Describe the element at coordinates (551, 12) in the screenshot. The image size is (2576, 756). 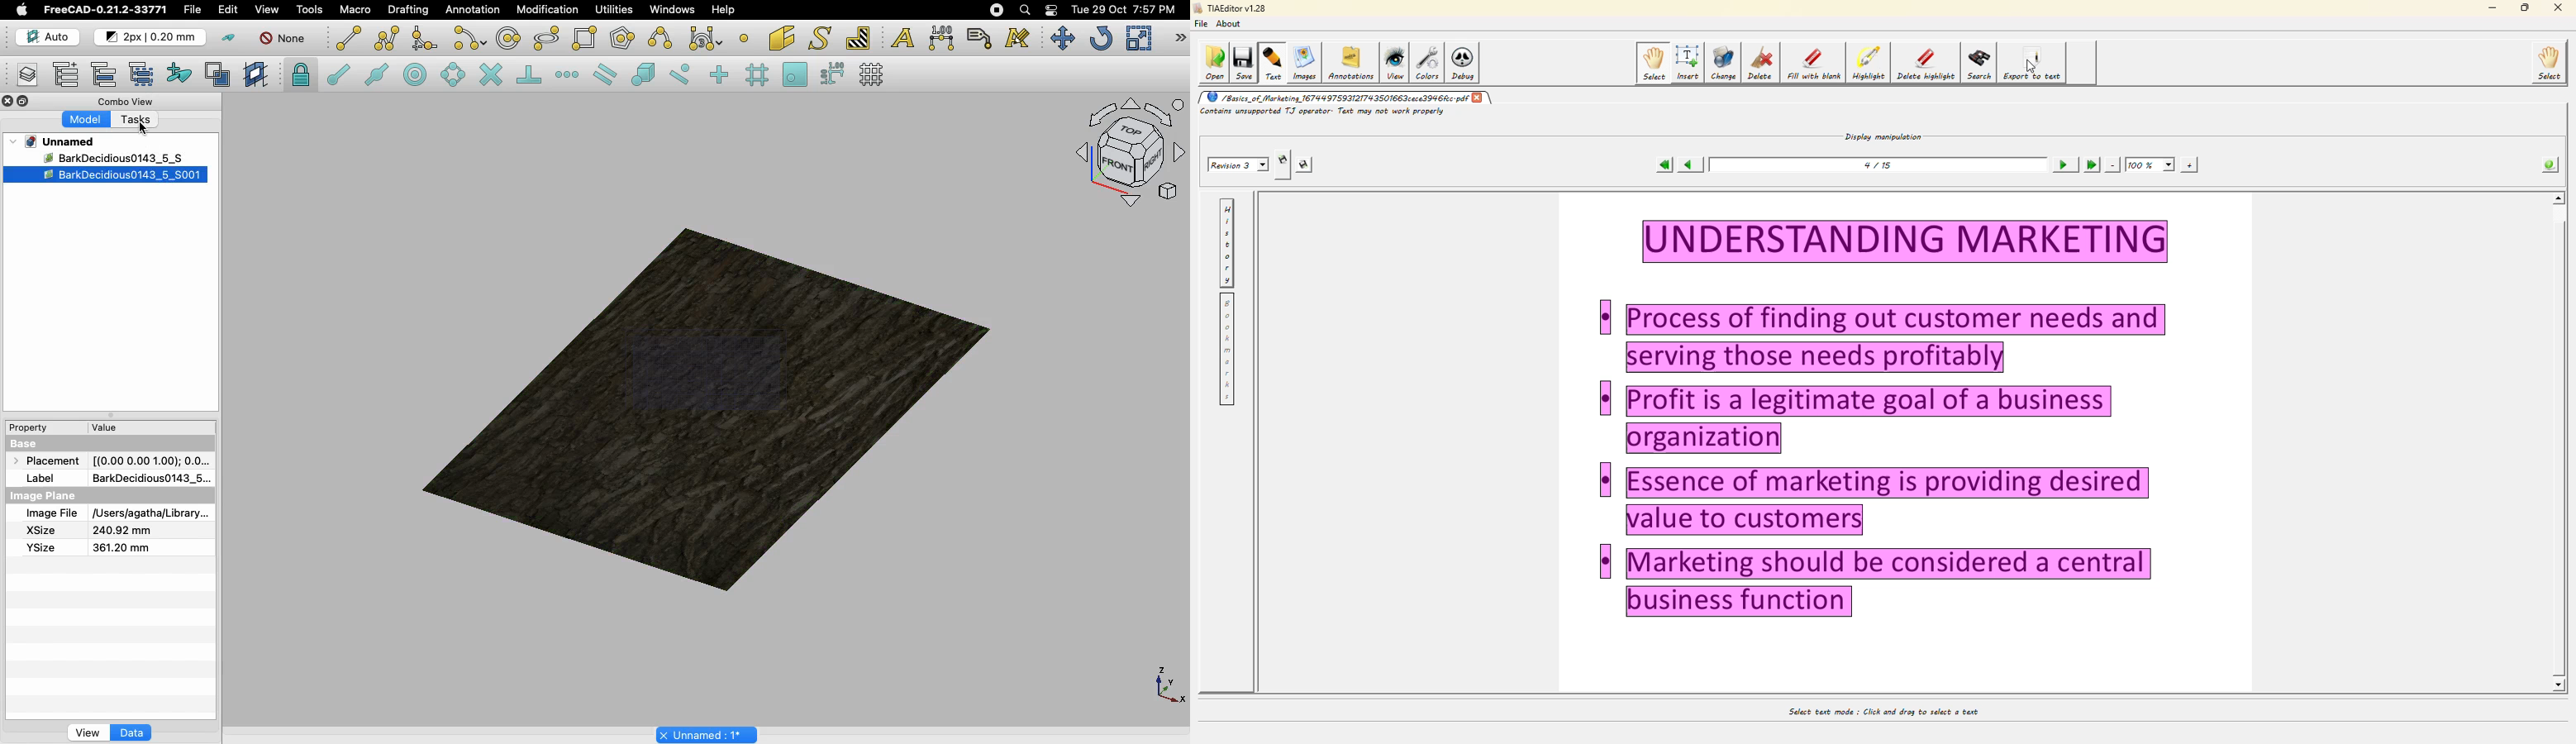
I see `Modification` at that location.